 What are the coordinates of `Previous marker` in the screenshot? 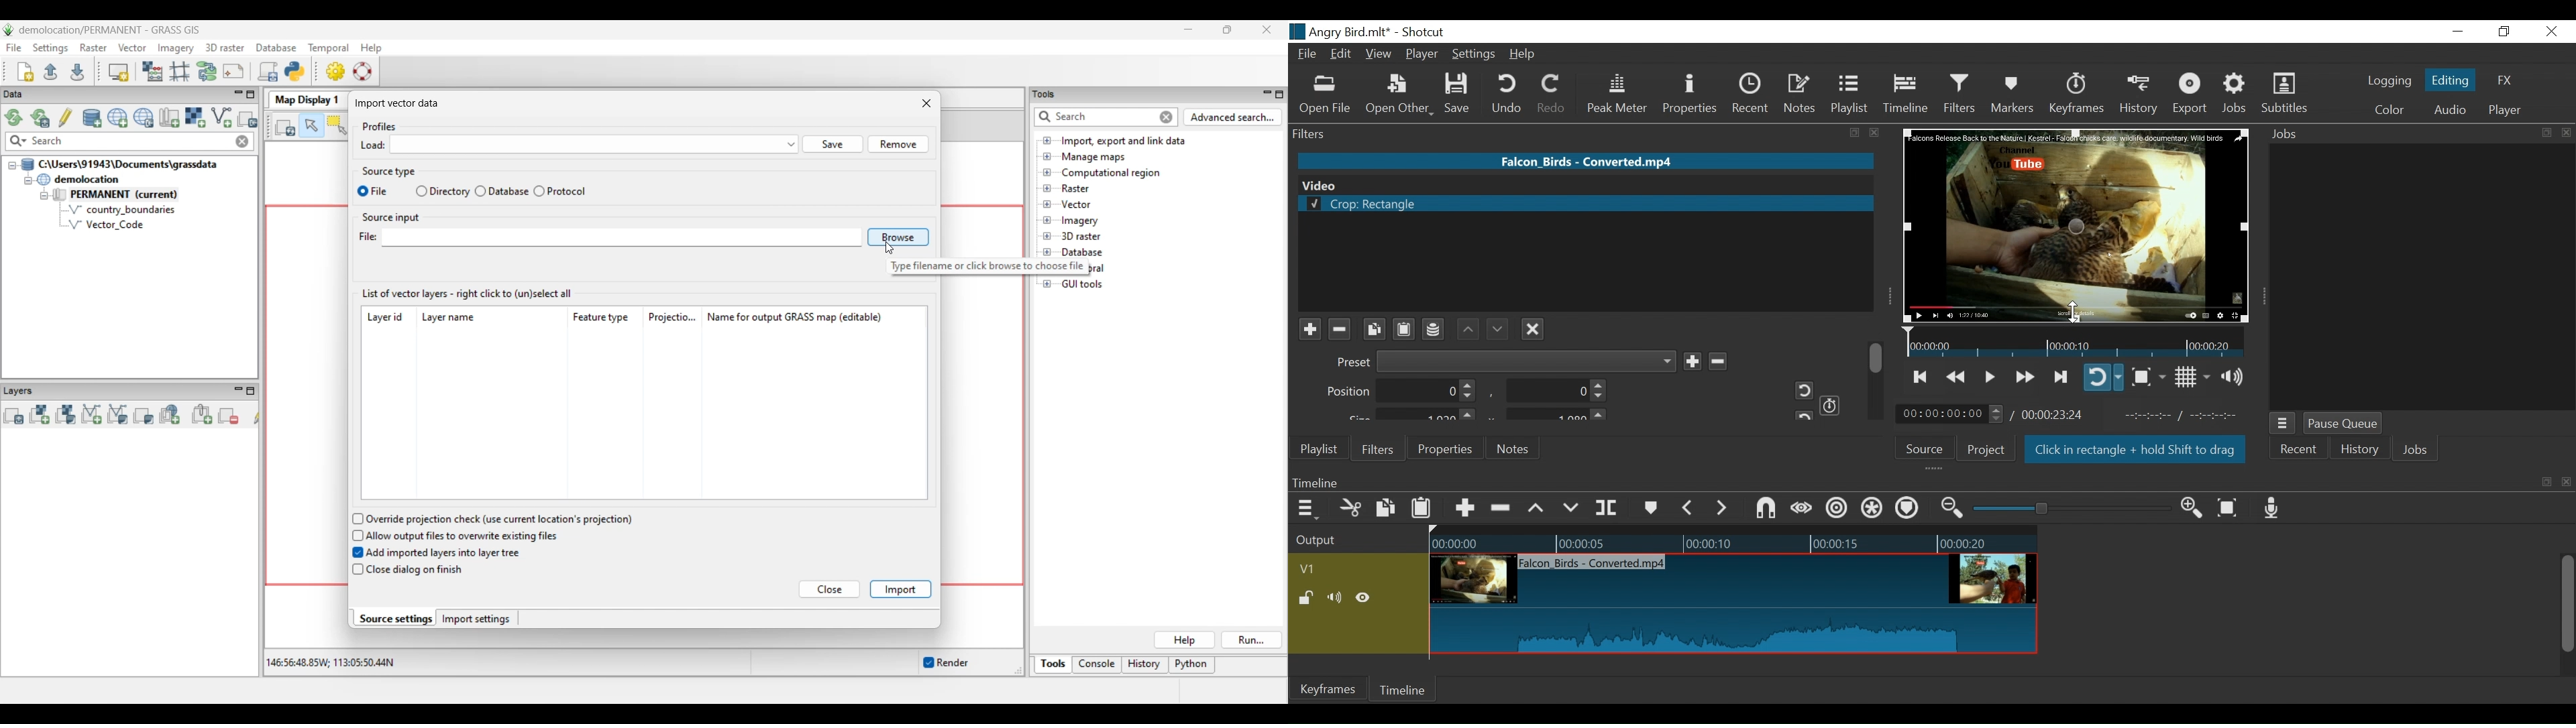 It's located at (1688, 507).